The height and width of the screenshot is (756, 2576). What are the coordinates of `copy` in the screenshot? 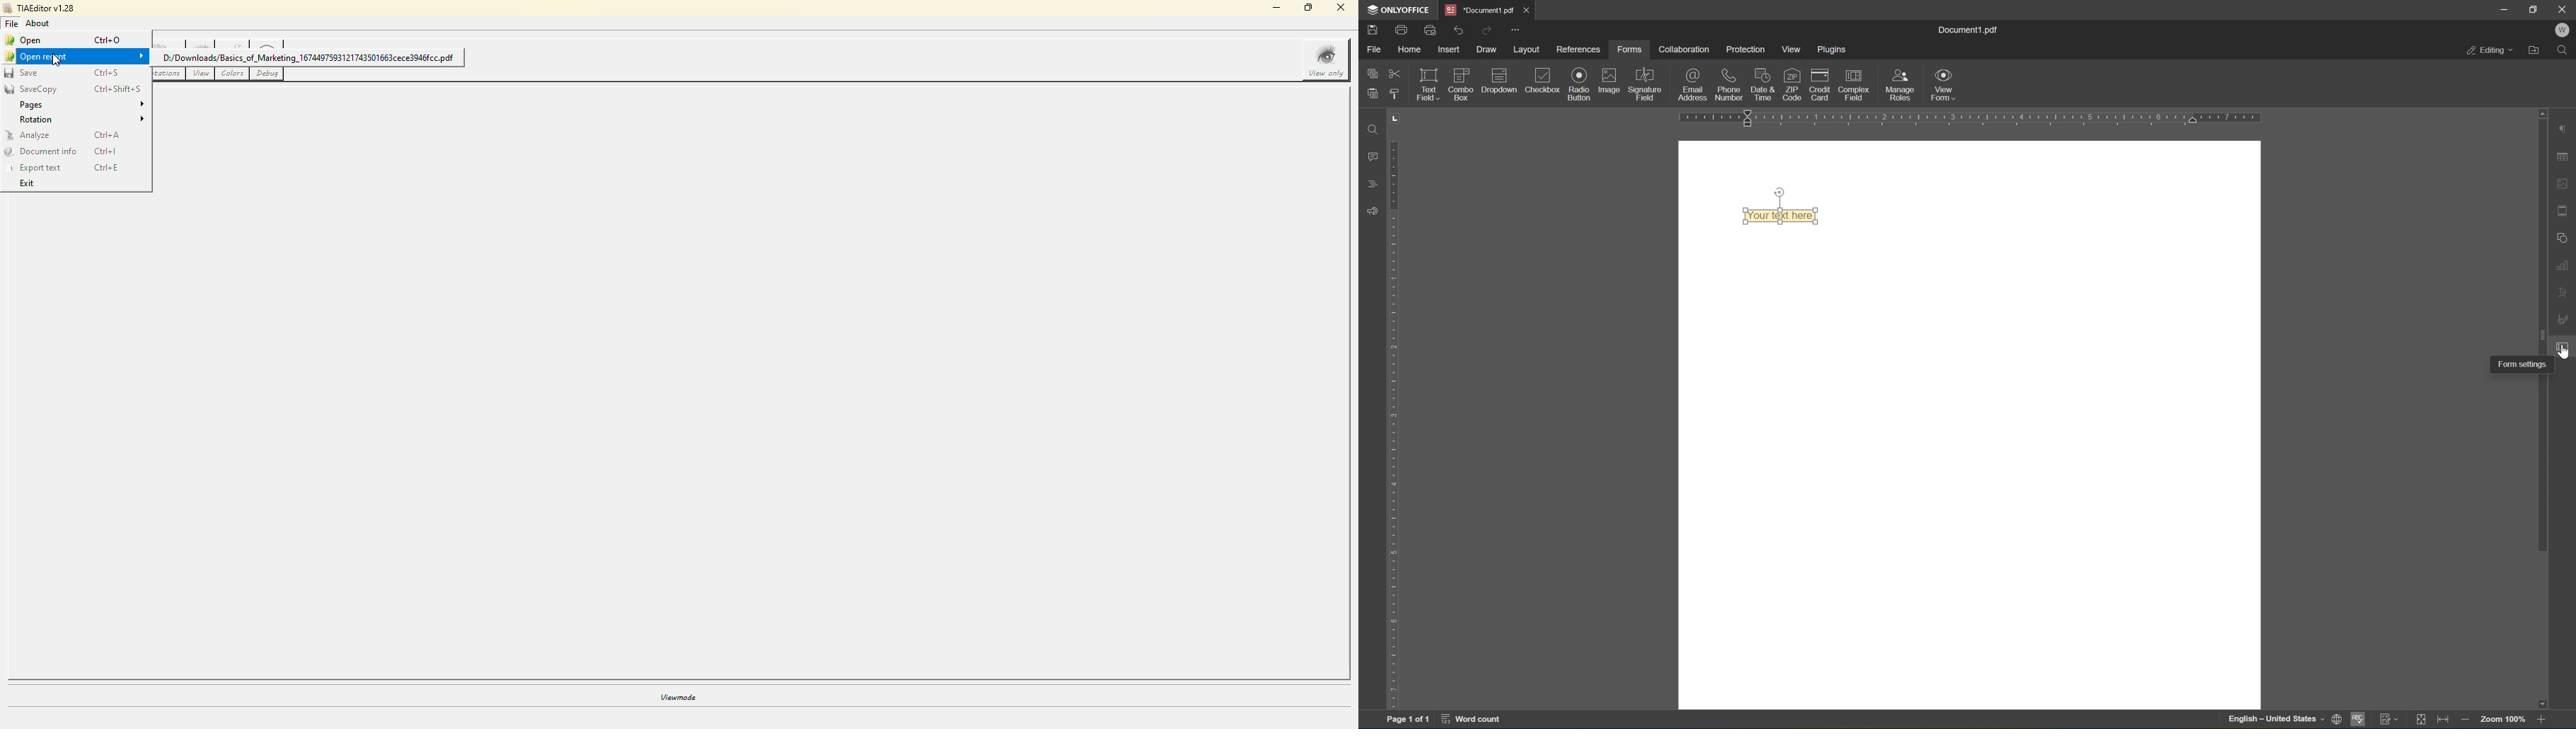 It's located at (1373, 72).